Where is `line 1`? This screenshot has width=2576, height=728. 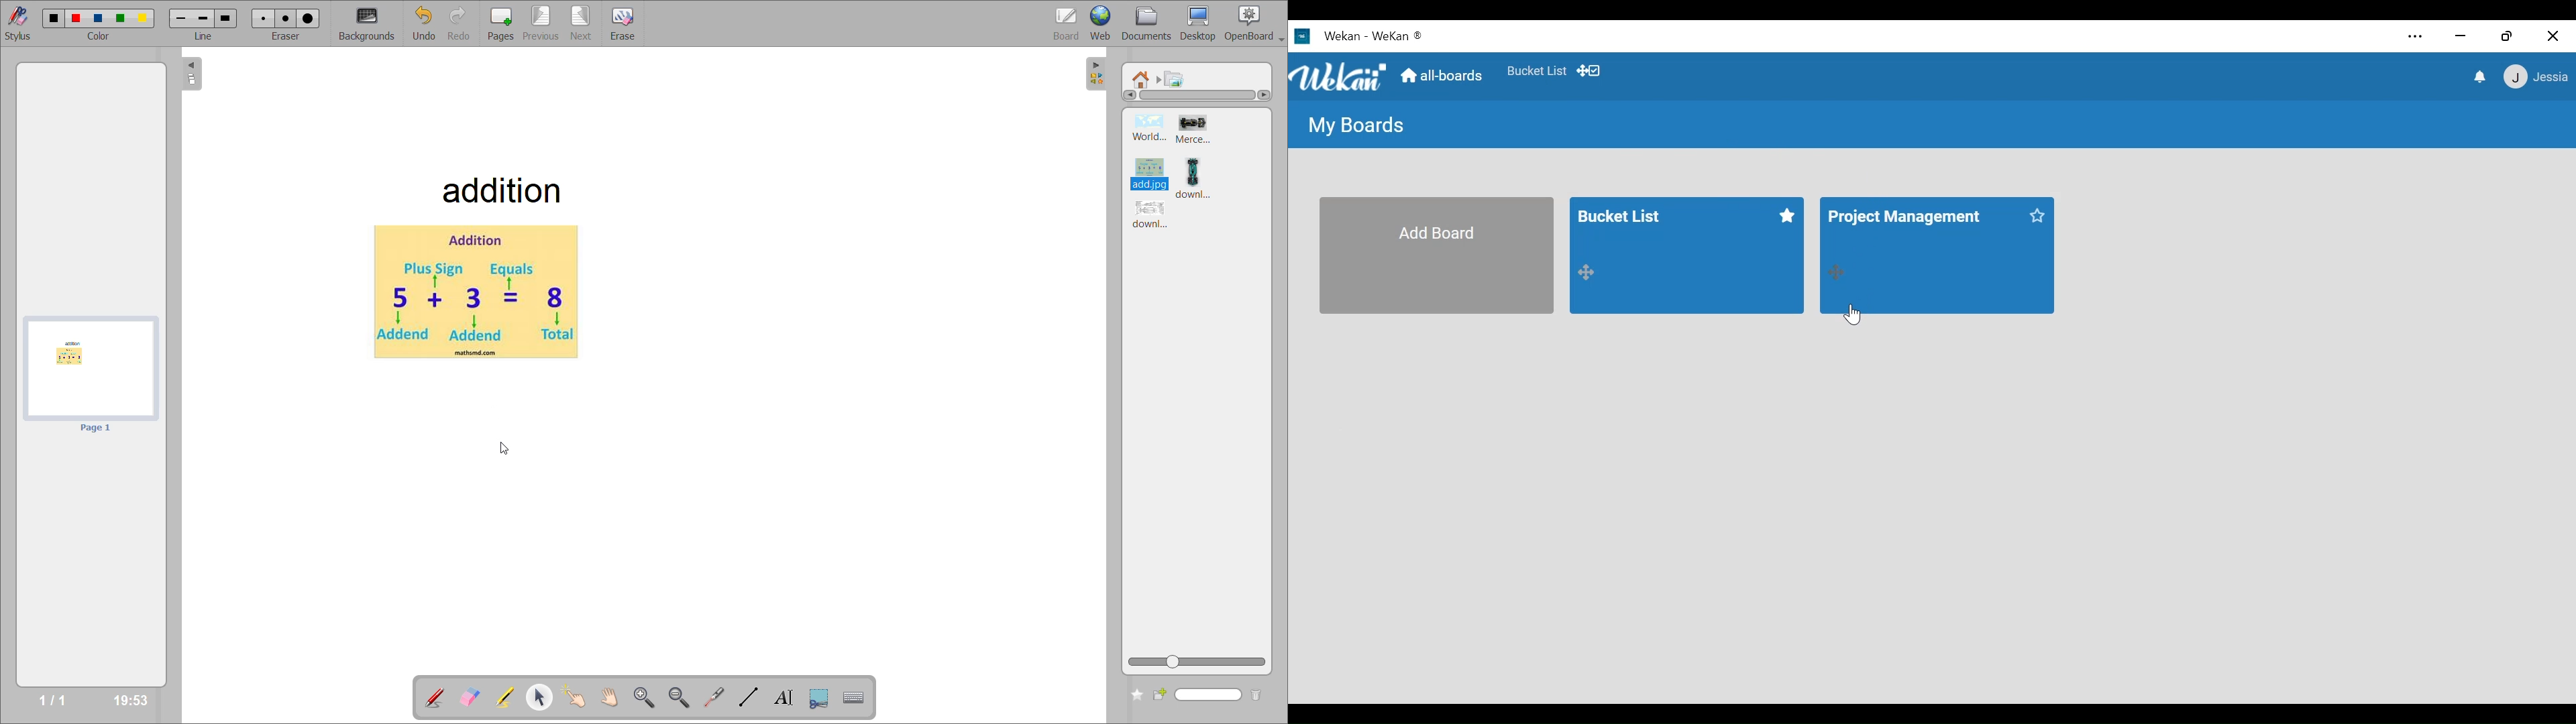
line 1 is located at coordinates (181, 19).